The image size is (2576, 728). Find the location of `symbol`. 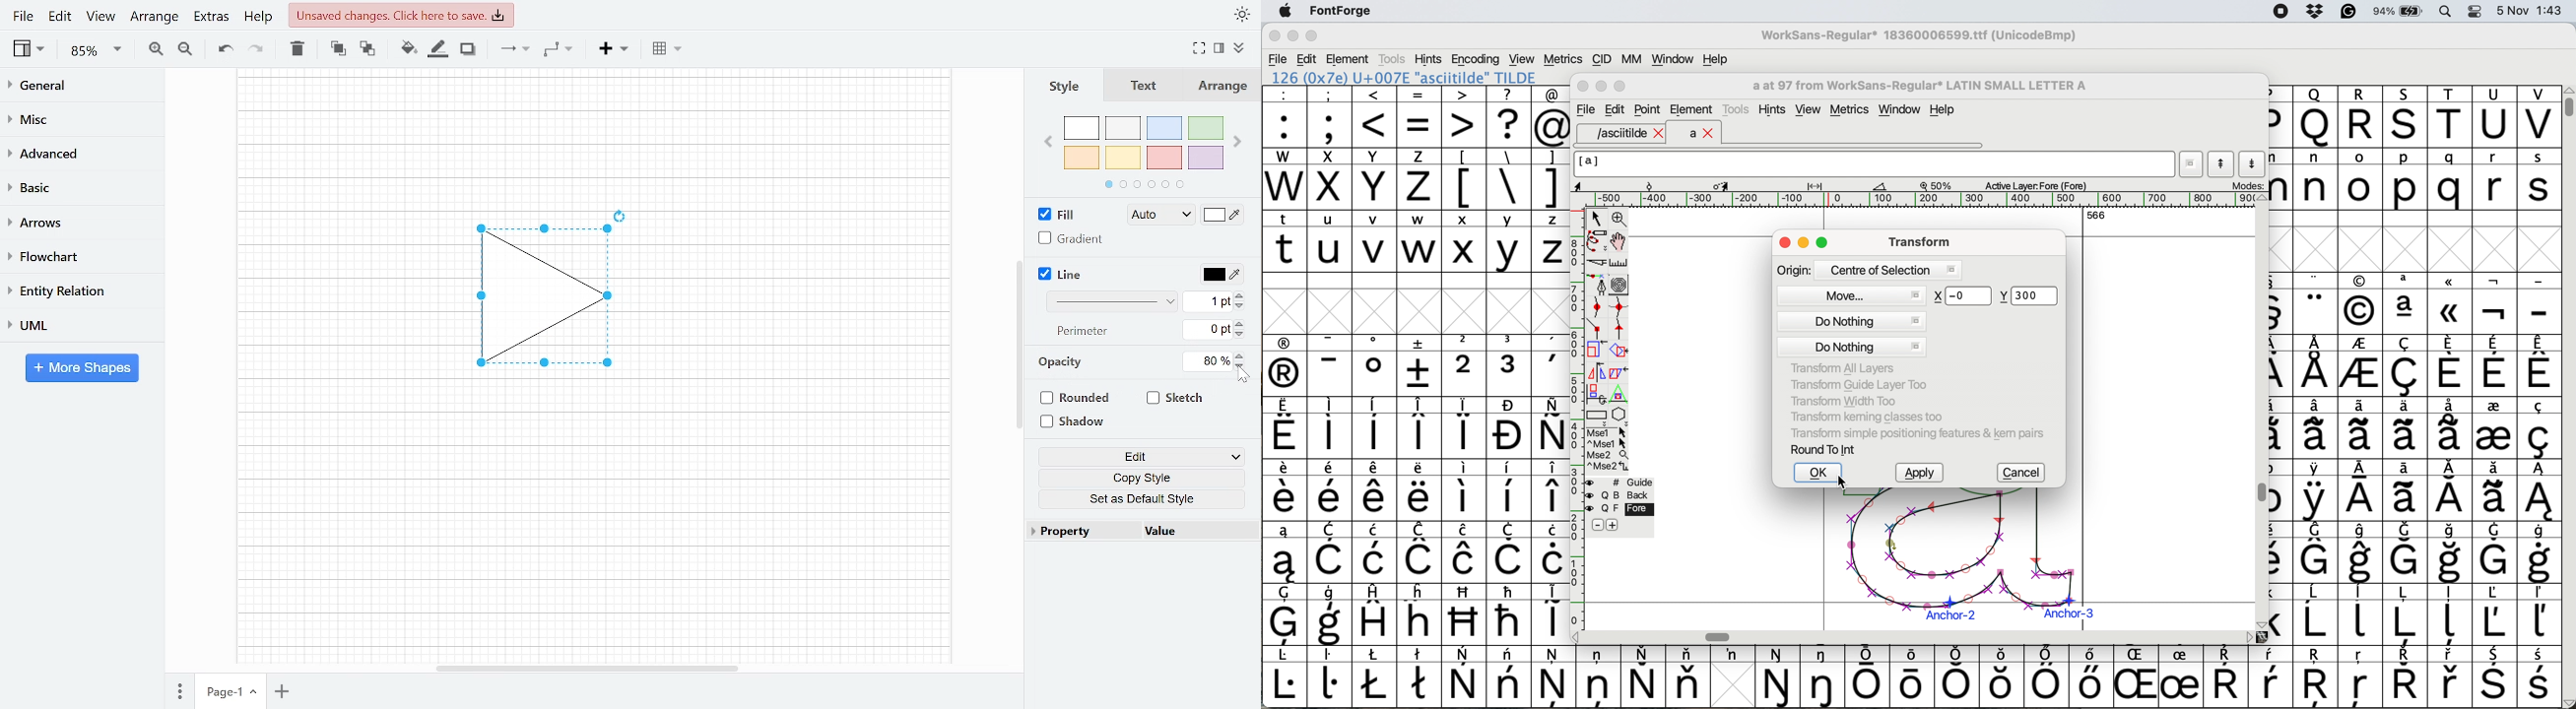

symbol is located at coordinates (2541, 365).